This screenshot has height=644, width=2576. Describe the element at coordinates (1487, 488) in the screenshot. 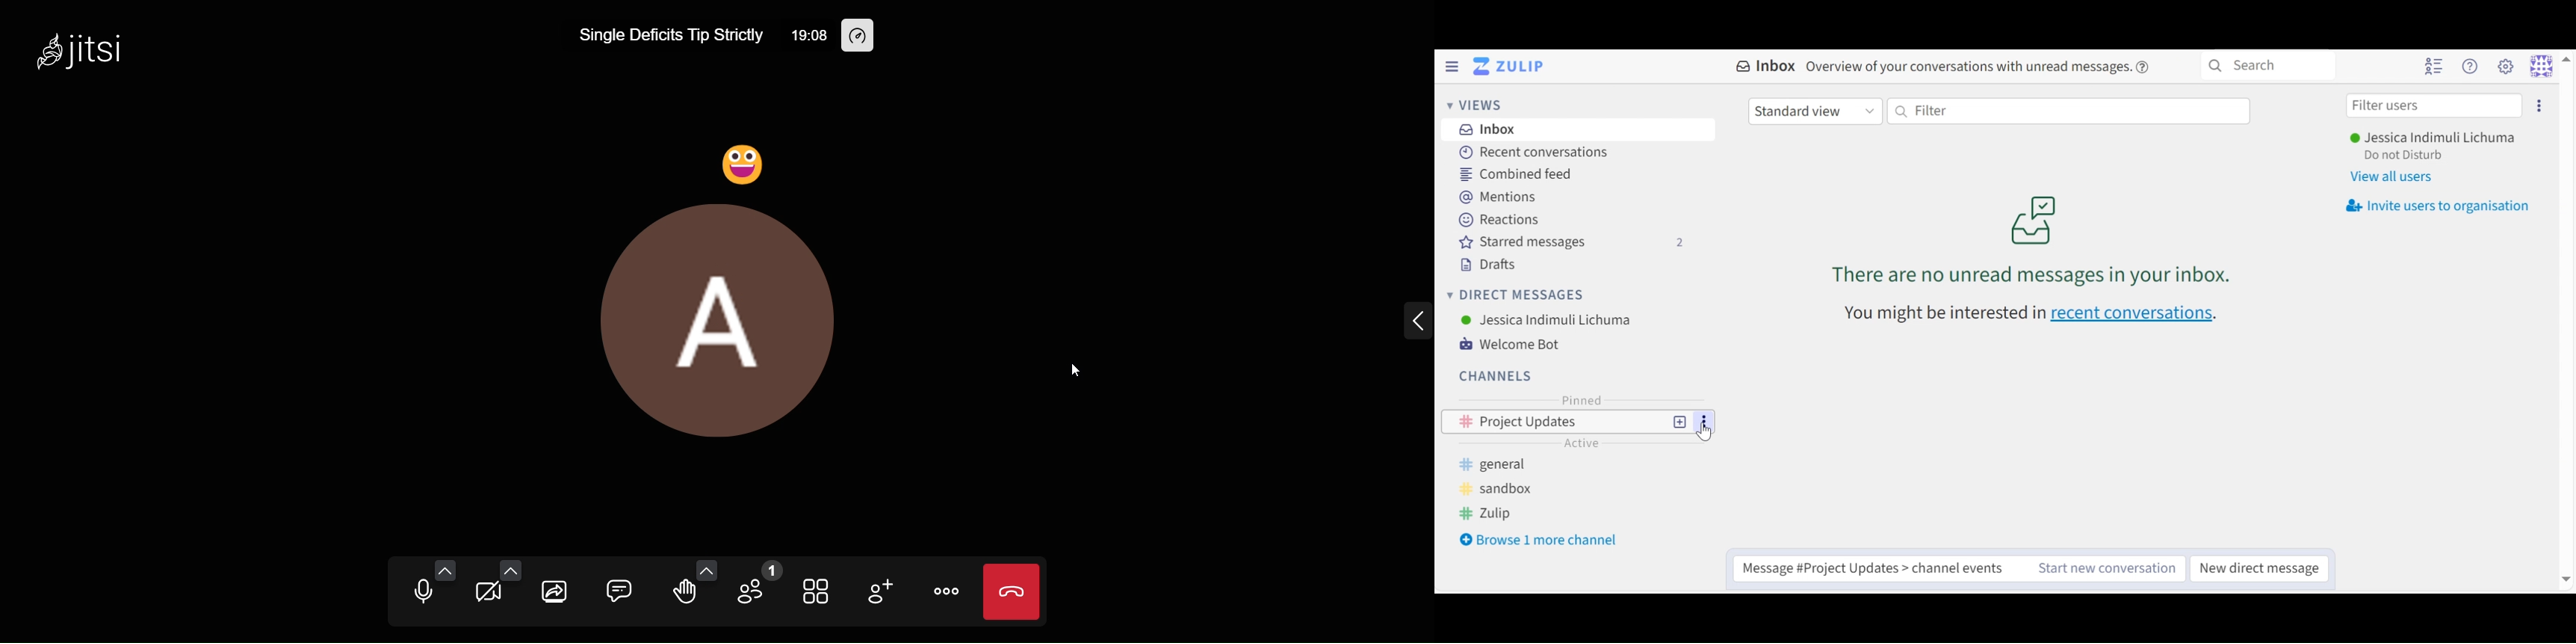

I see `sandboz` at that location.